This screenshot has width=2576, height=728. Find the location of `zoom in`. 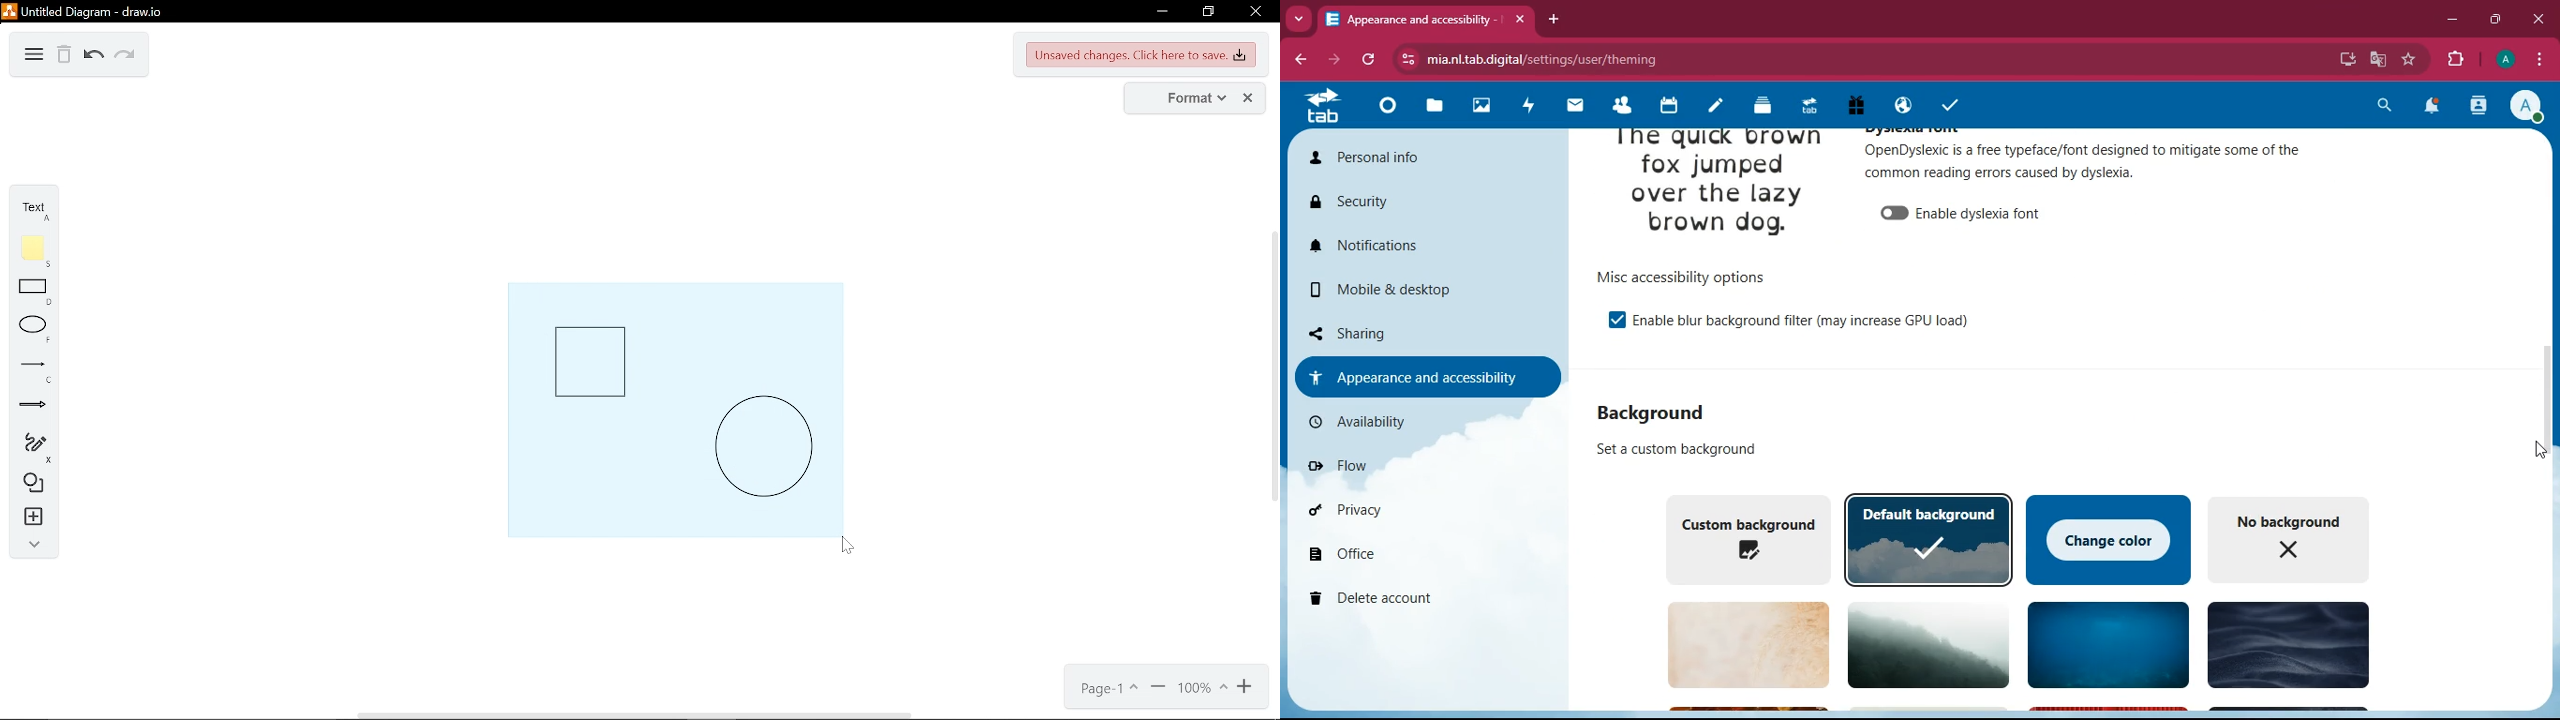

zoom in is located at coordinates (1246, 689).